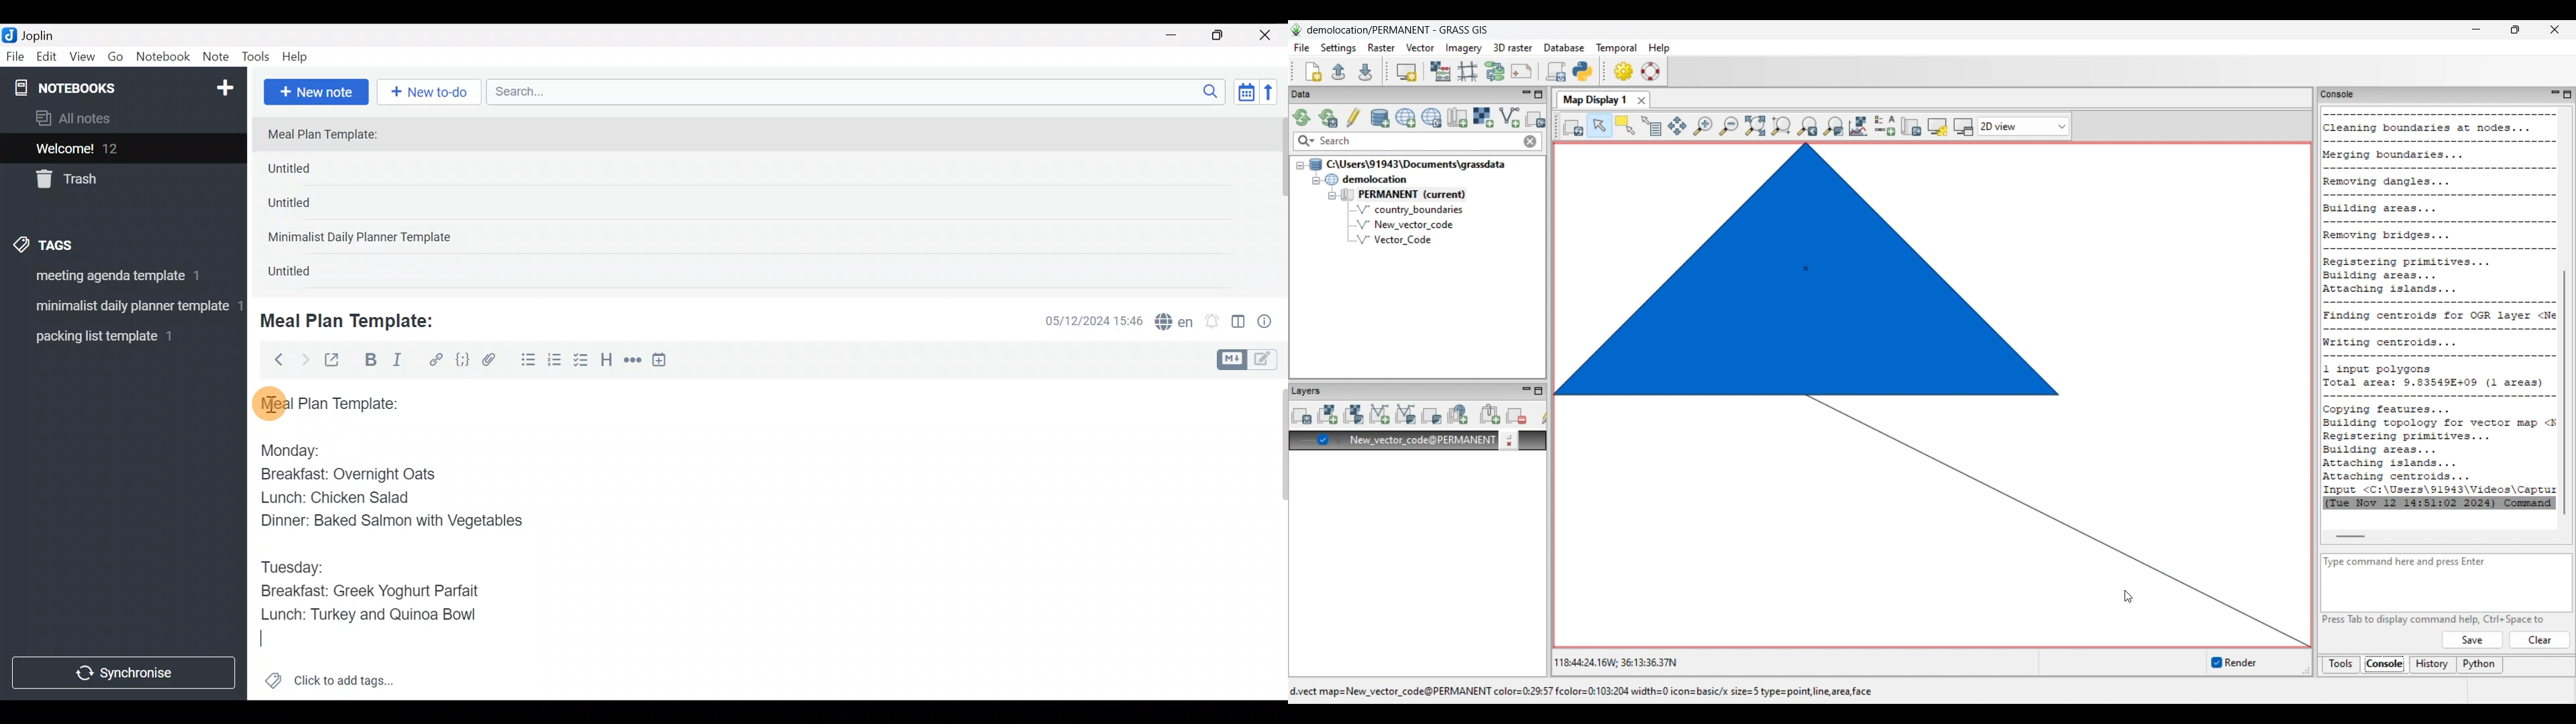 The image size is (2576, 728). Describe the element at coordinates (345, 476) in the screenshot. I see `Breakfast: Overnight Oats` at that location.